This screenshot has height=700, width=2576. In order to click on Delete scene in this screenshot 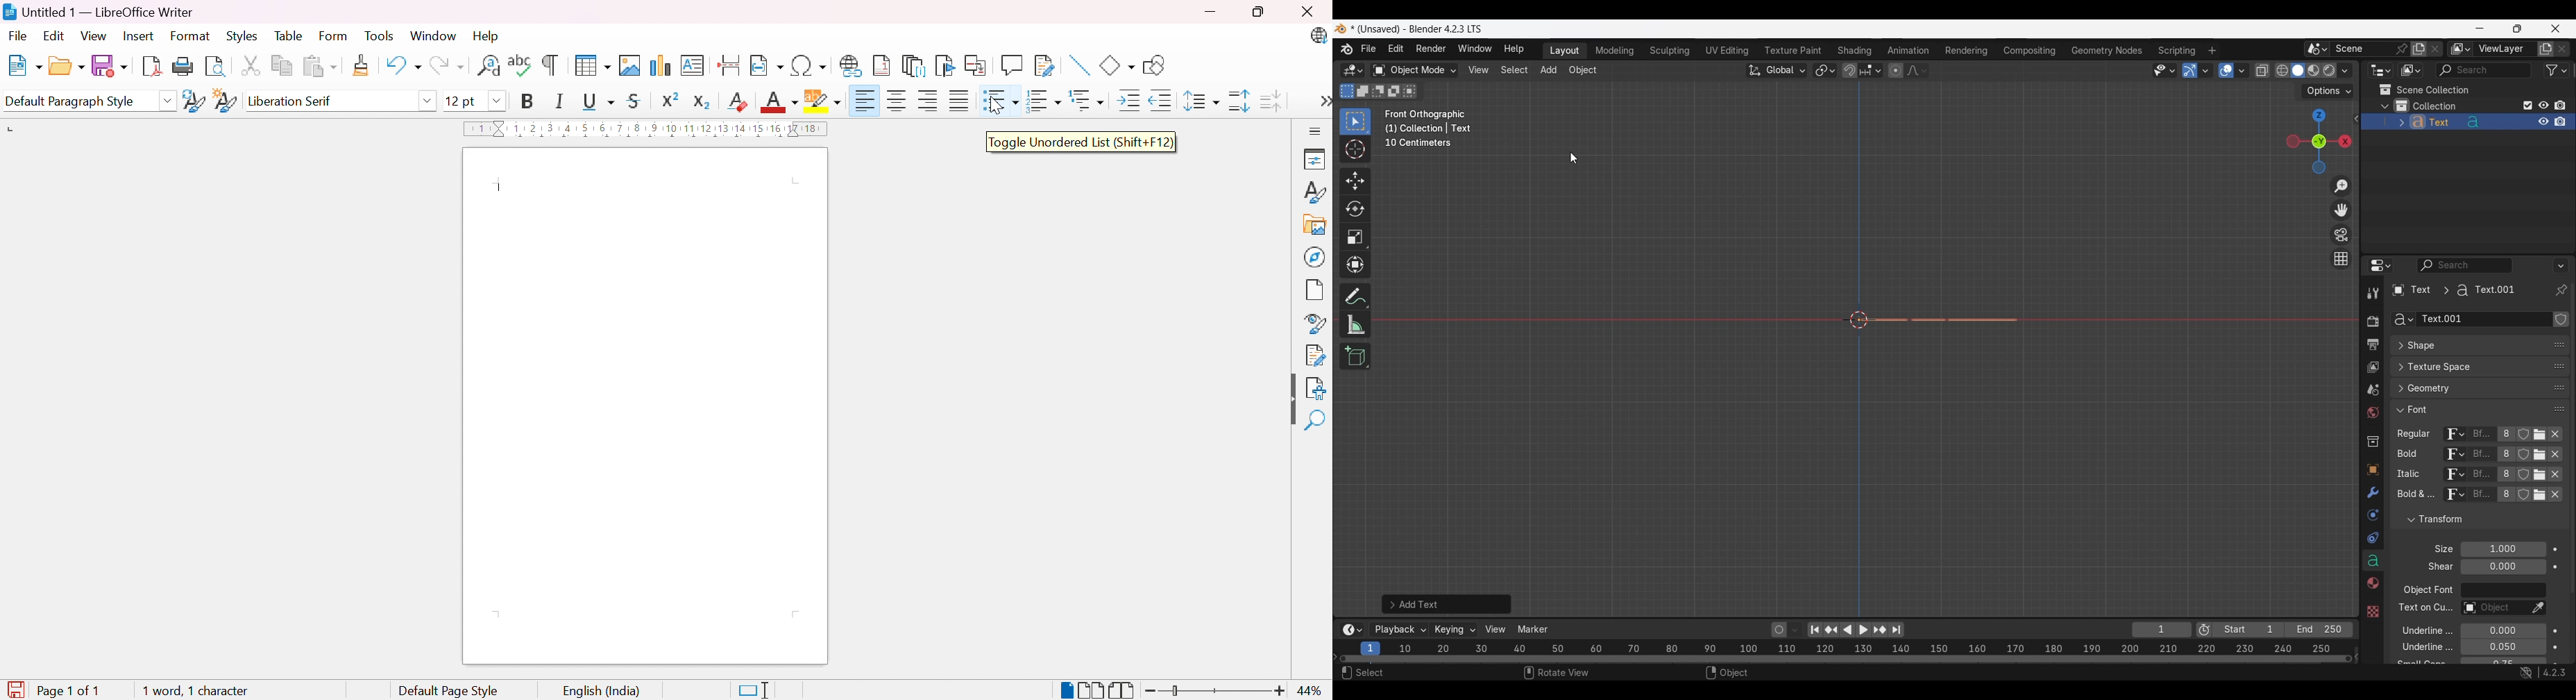, I will do `click(2435, 49)`.